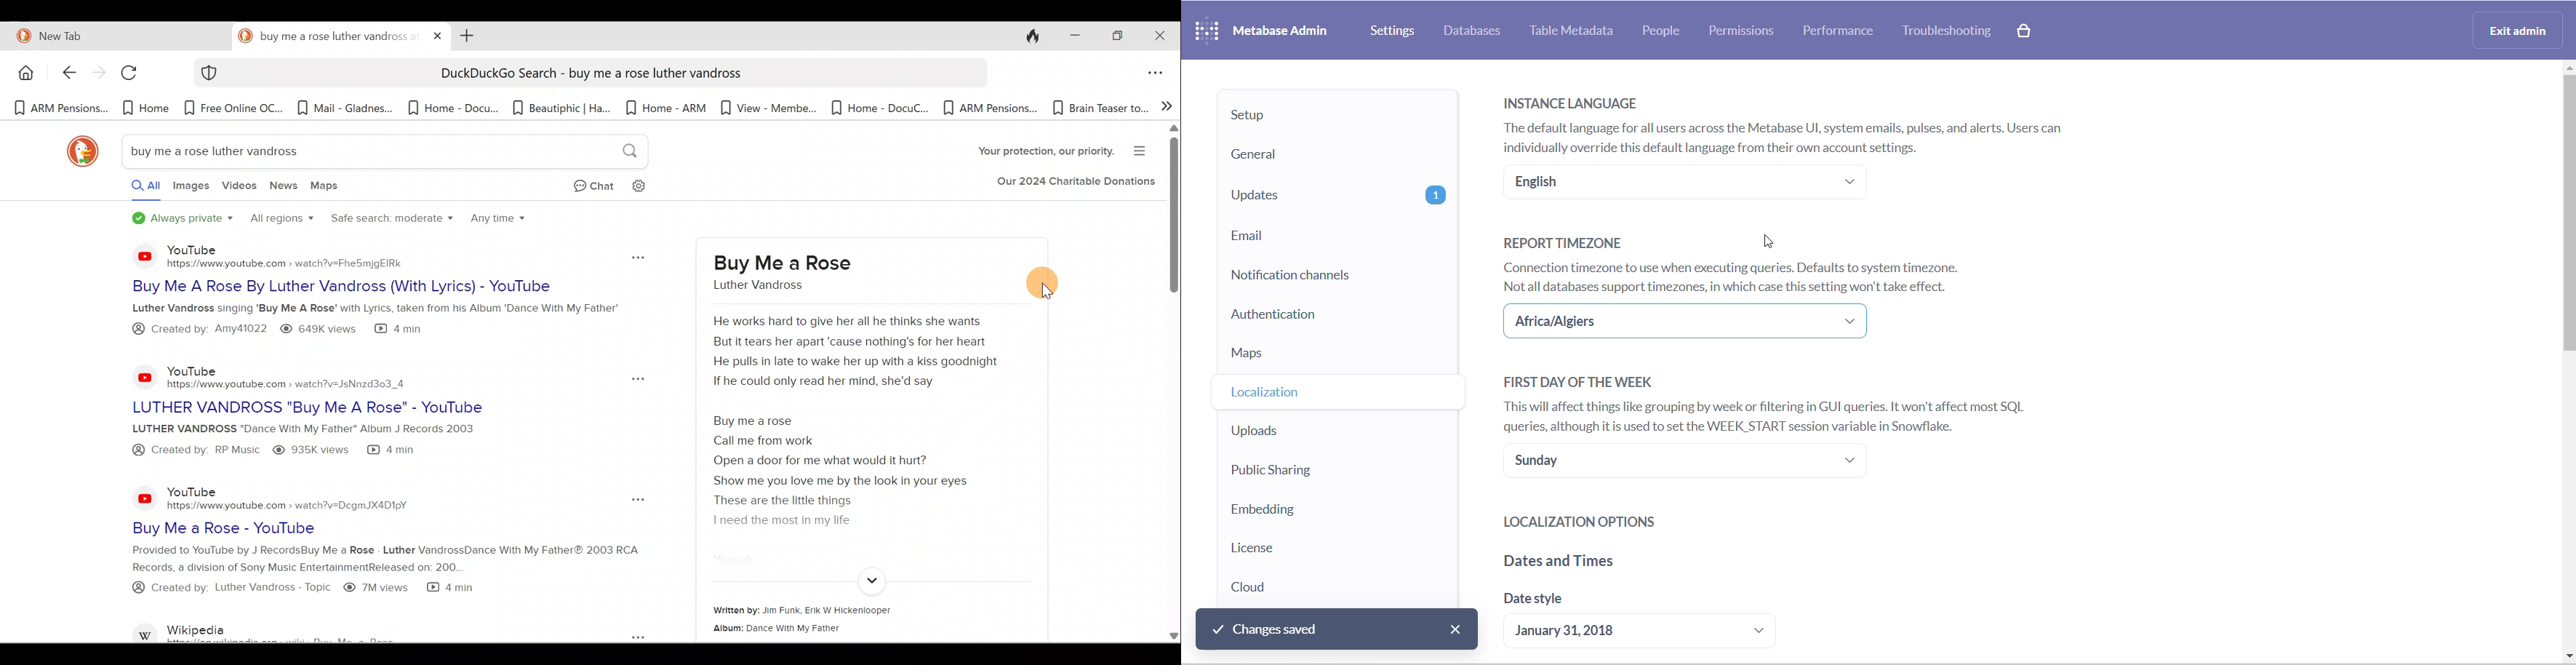 Image resolution: width=2576 pixels, height=672 pixels. What do you see at coordinates (311, 631) in the screenshot?
I see `Wikipedia` at bounding box center [311, 631].